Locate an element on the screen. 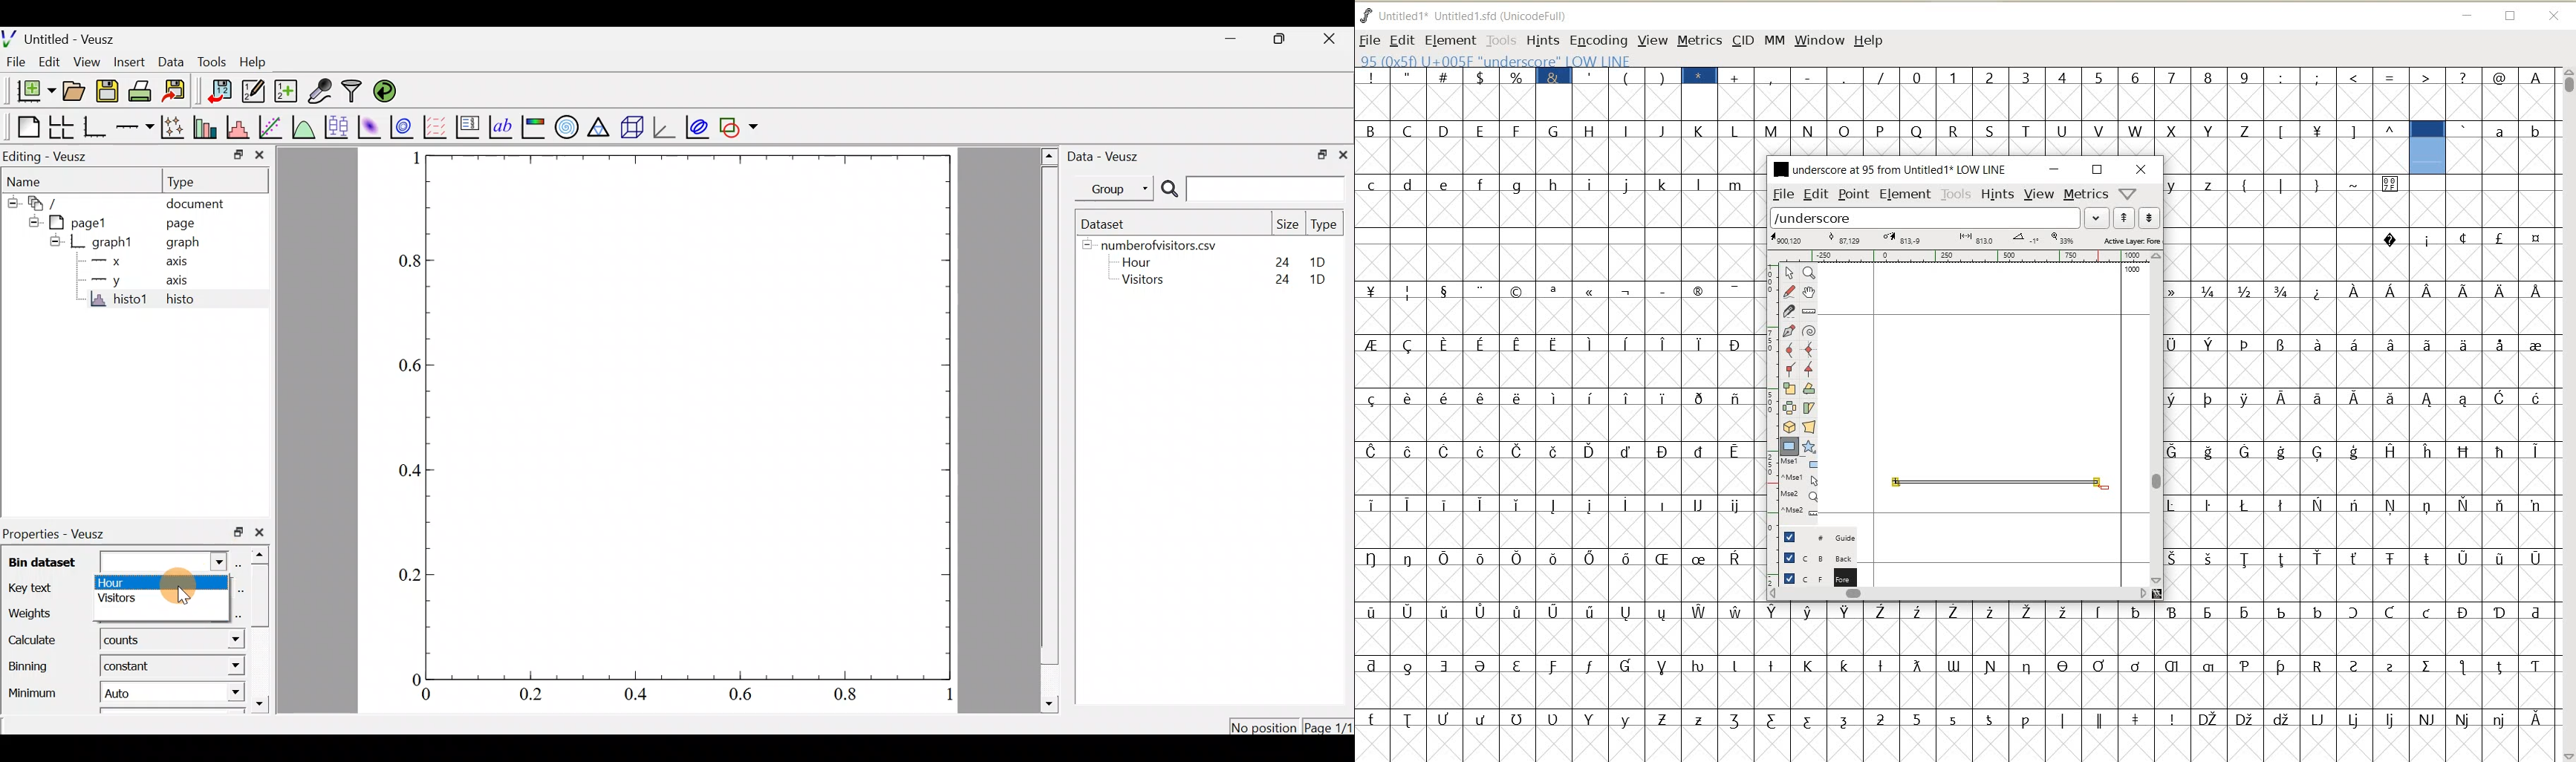  an underscore with a unique twist creation is located at coordinates (1997, 481).